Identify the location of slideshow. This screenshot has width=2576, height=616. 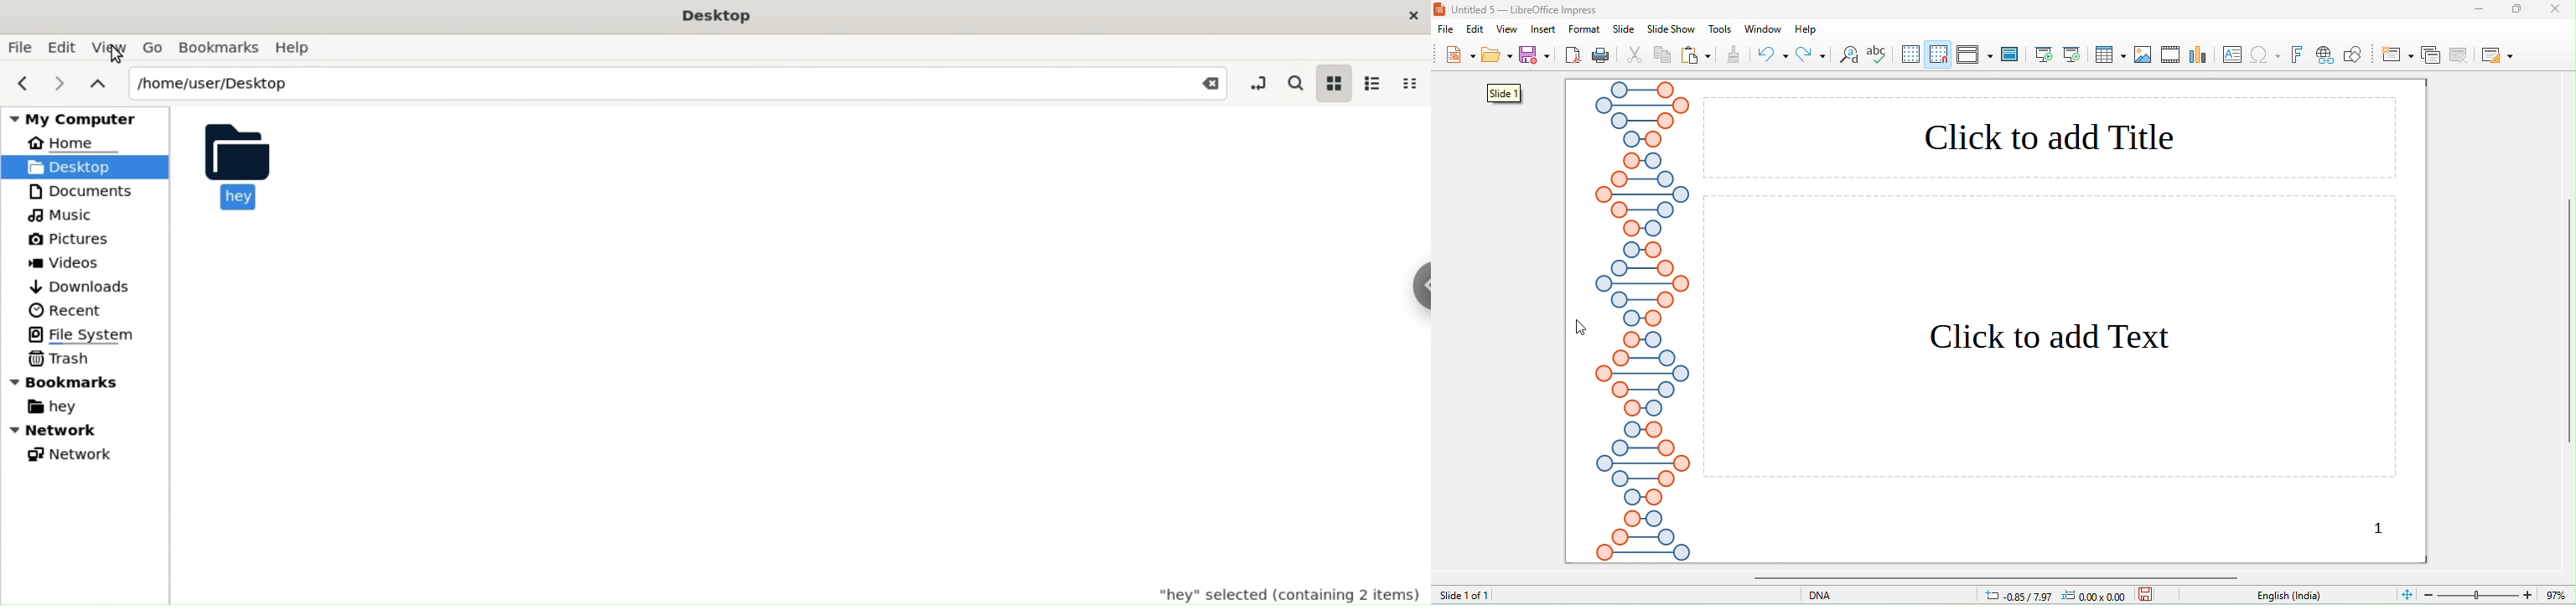
(1670, 30).